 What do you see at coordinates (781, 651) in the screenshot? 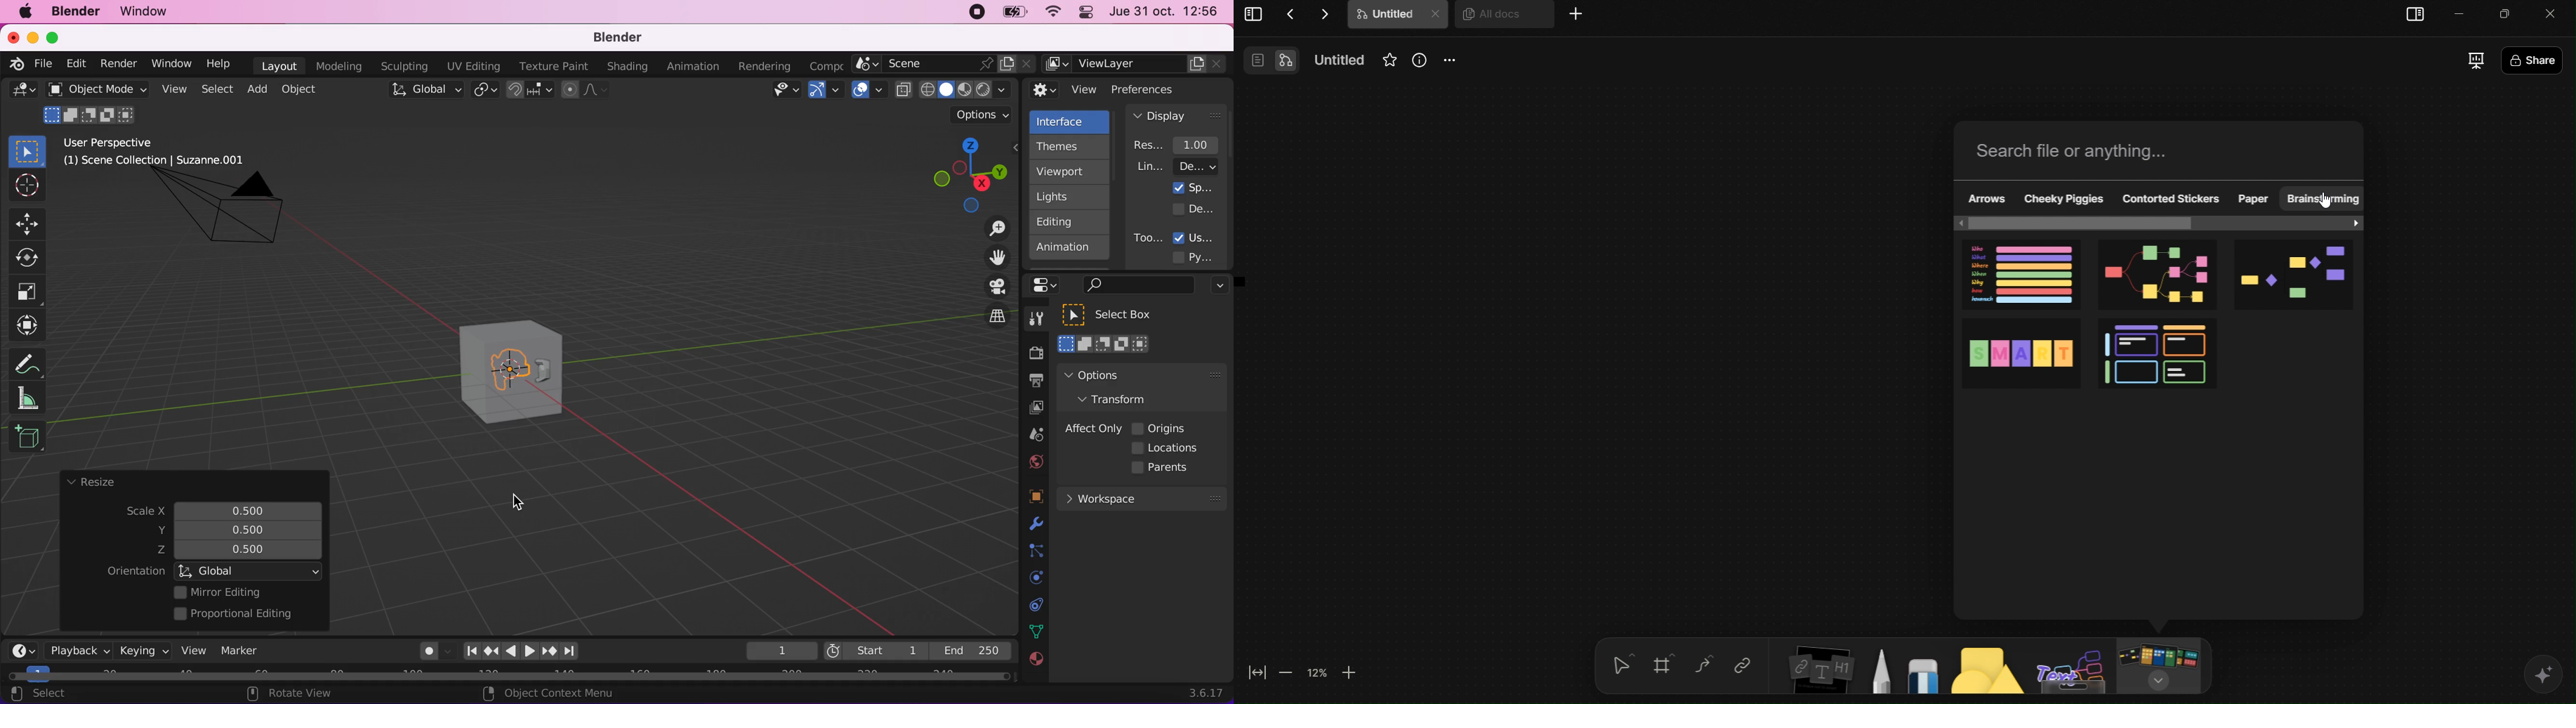
I see `keyframe` at bounding box center [781, 651].